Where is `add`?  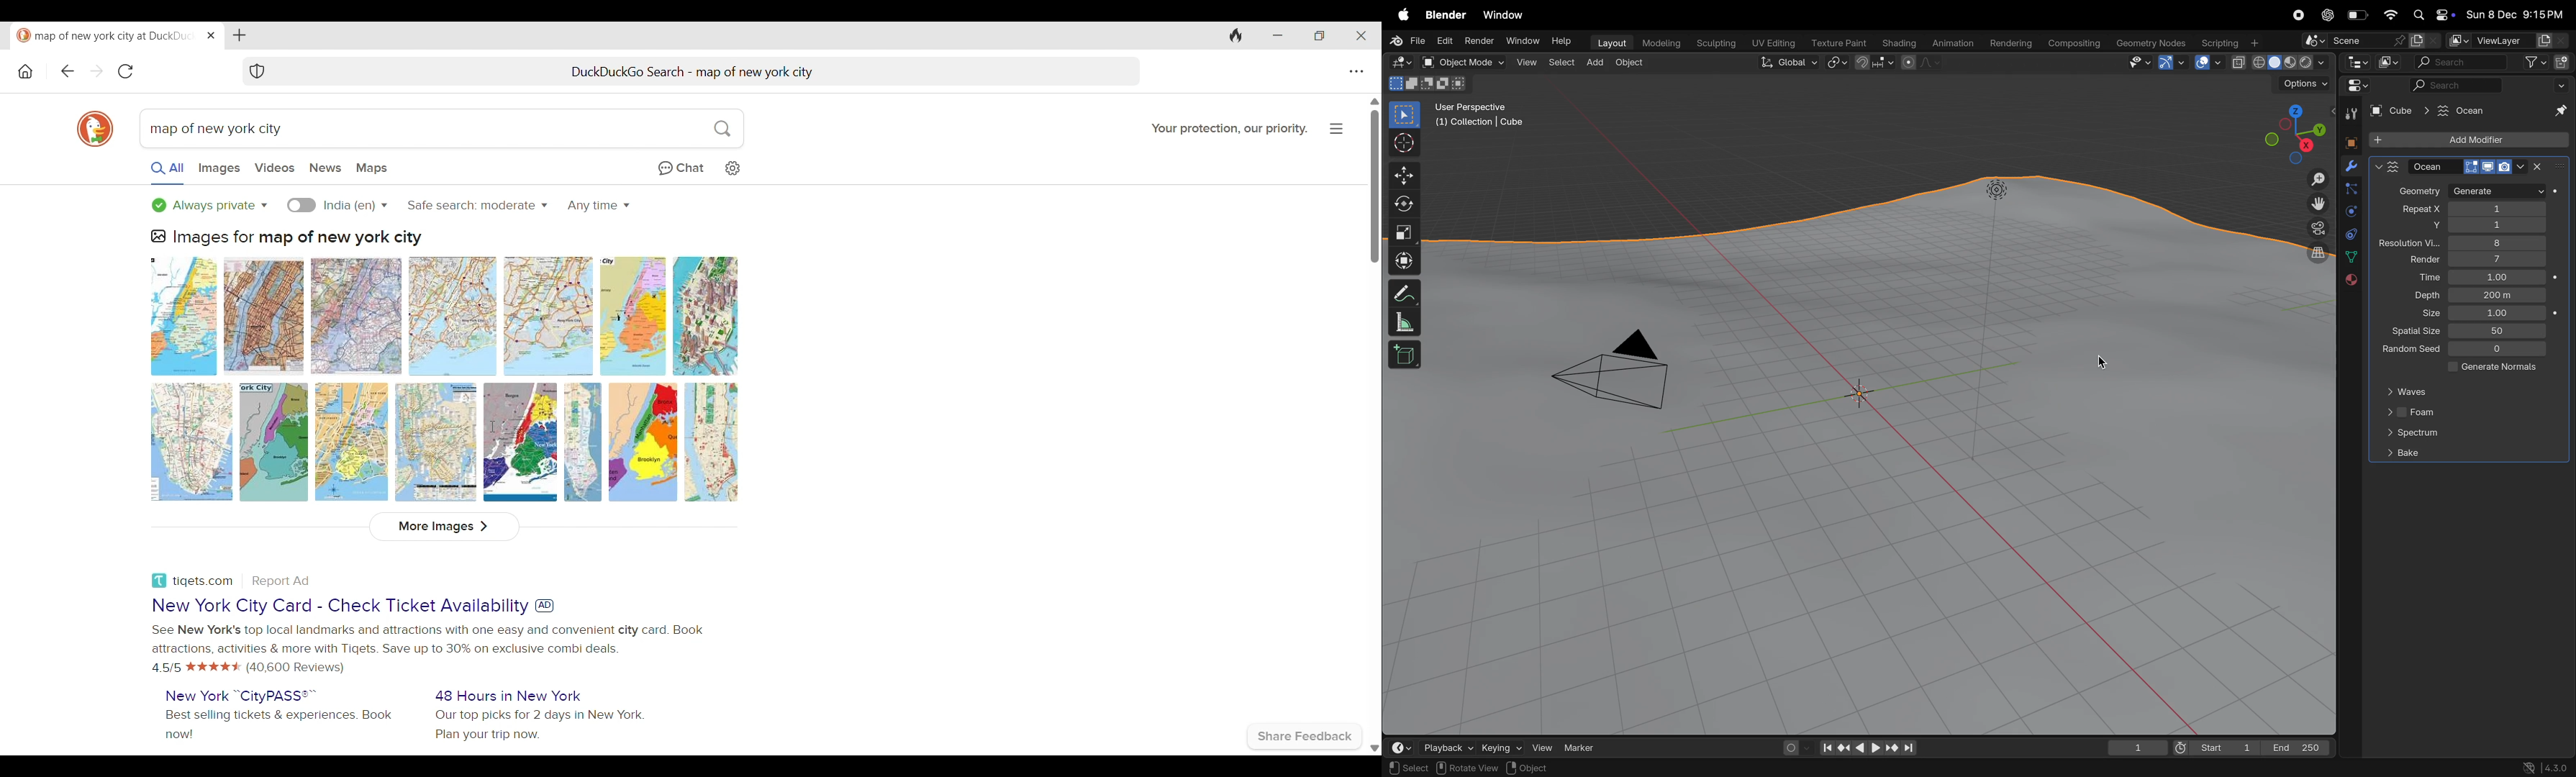 add is located at coordinates (1599, 63).